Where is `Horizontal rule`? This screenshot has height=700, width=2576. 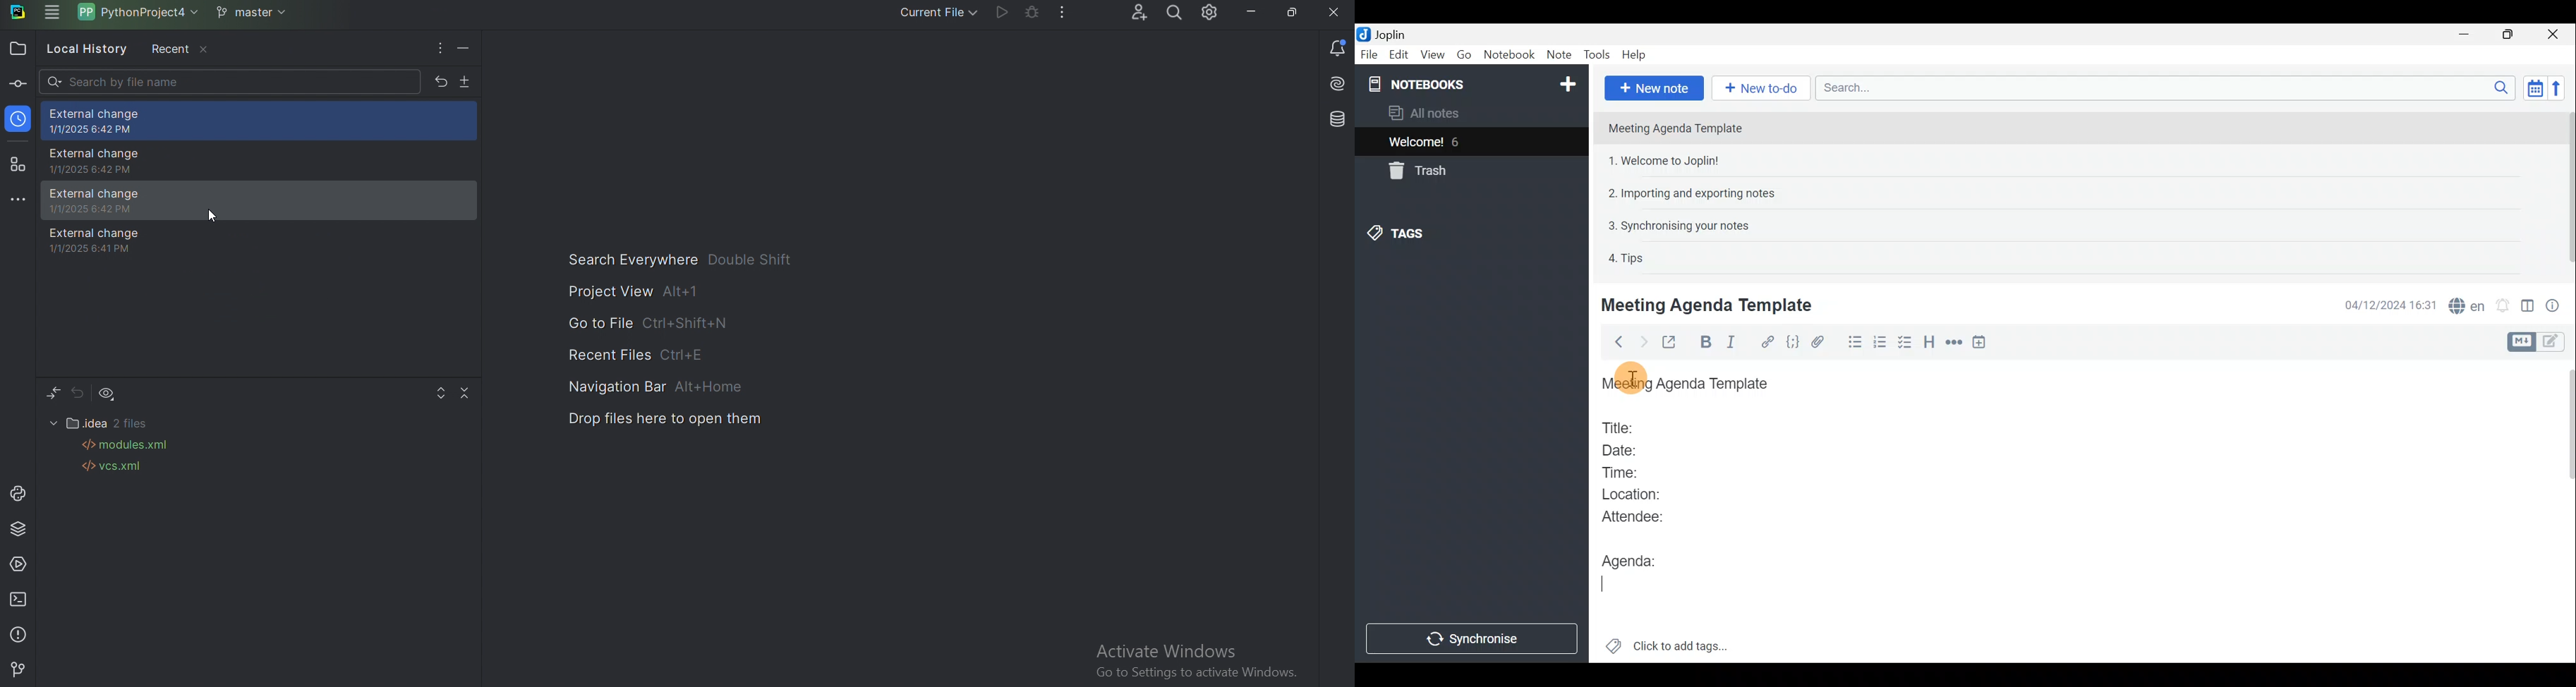 Horizontal rule is located at coordinates (1955, 344).